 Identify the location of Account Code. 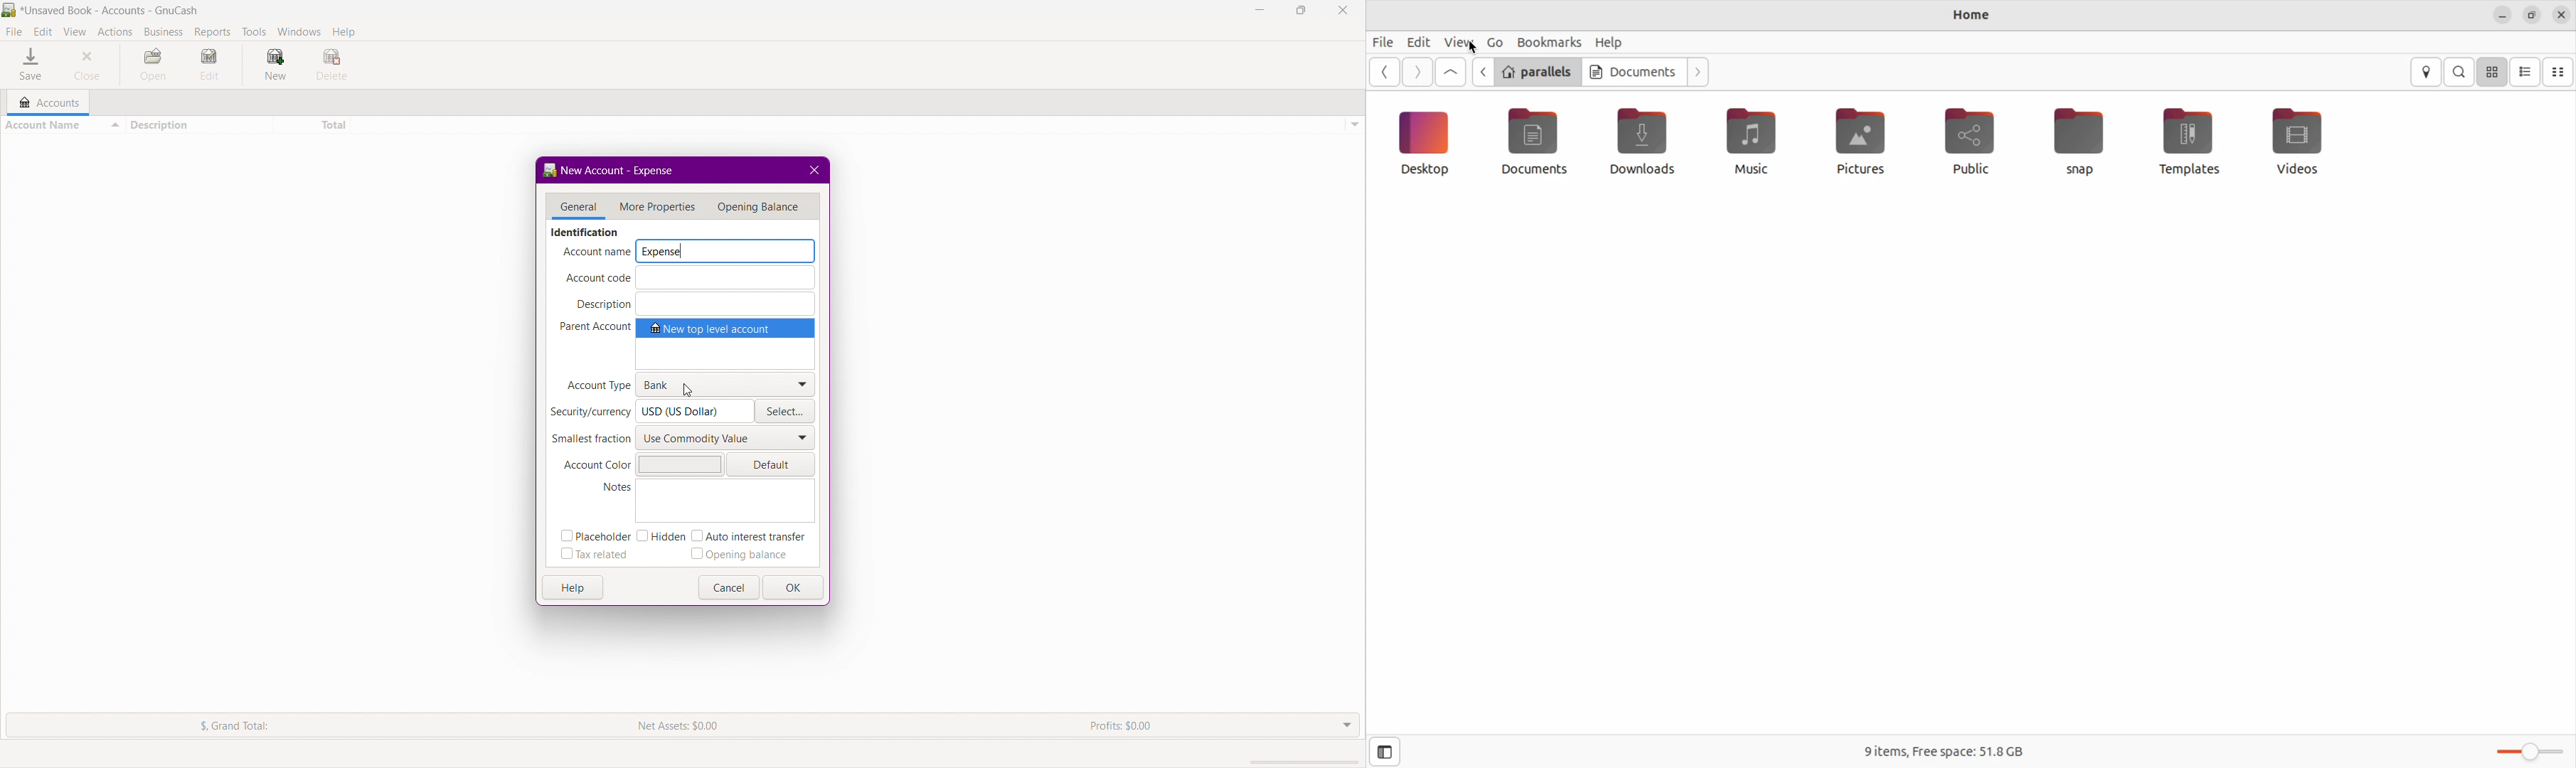
(690, 278).